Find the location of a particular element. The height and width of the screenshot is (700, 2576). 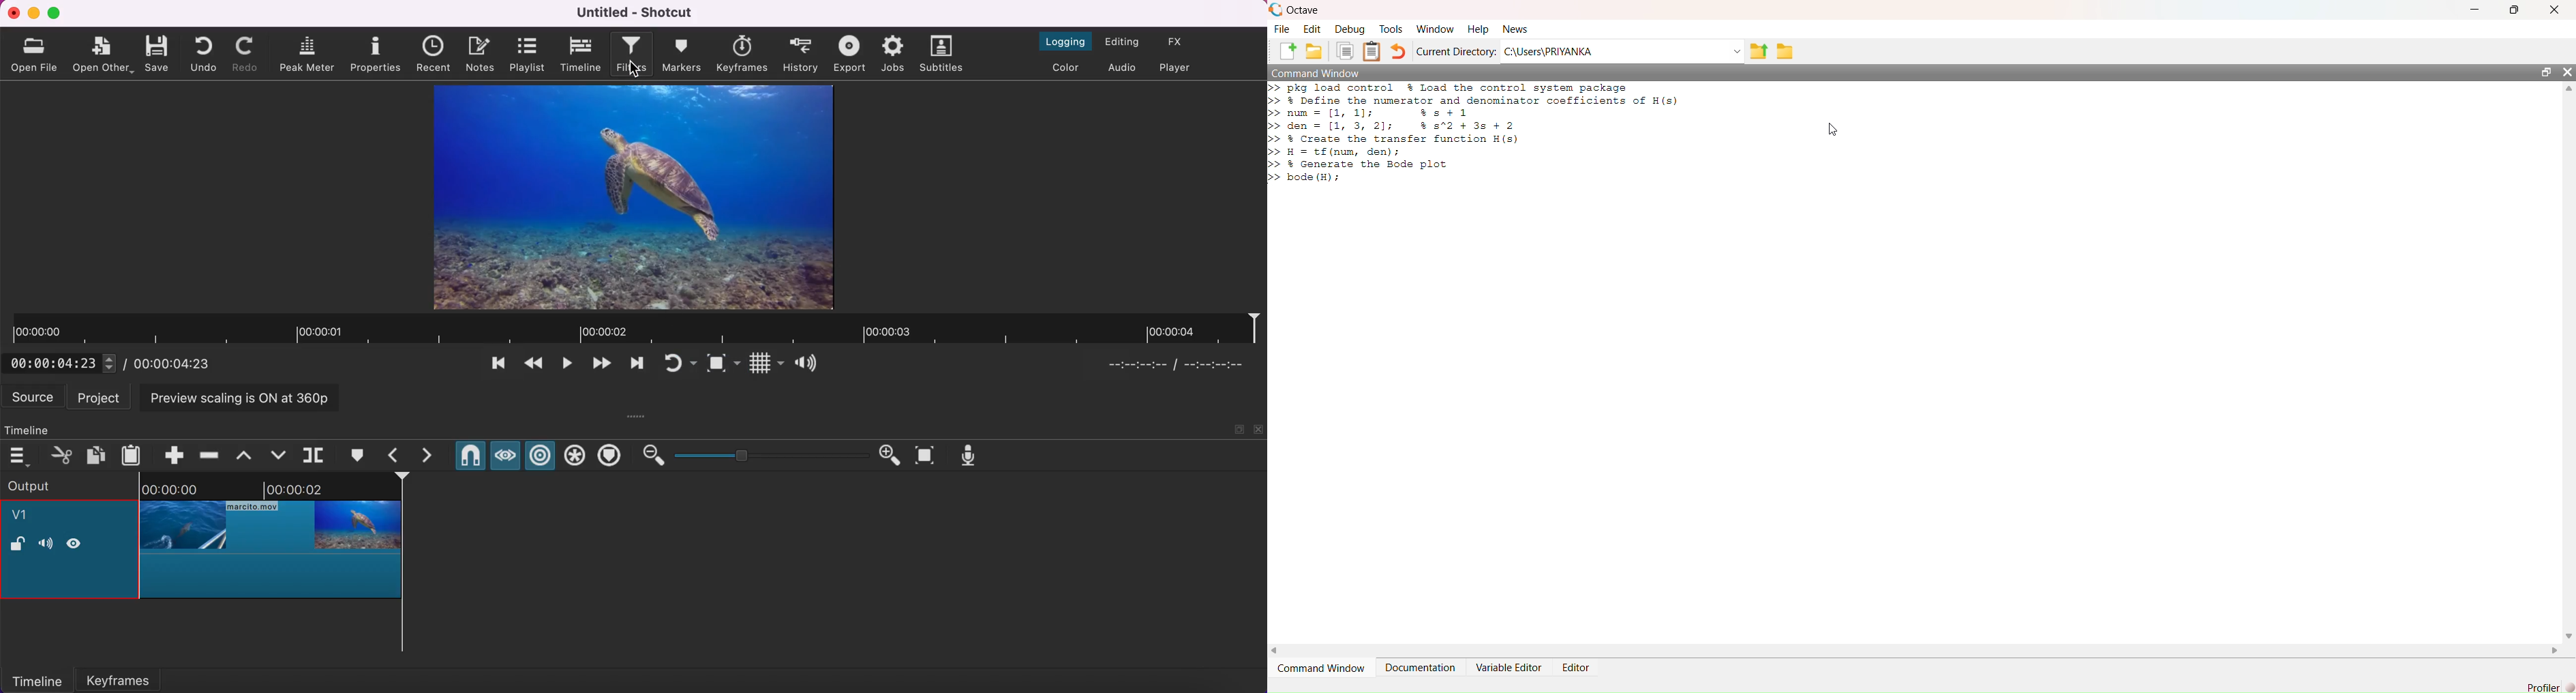

cursor is located at coordinates (638, 70).